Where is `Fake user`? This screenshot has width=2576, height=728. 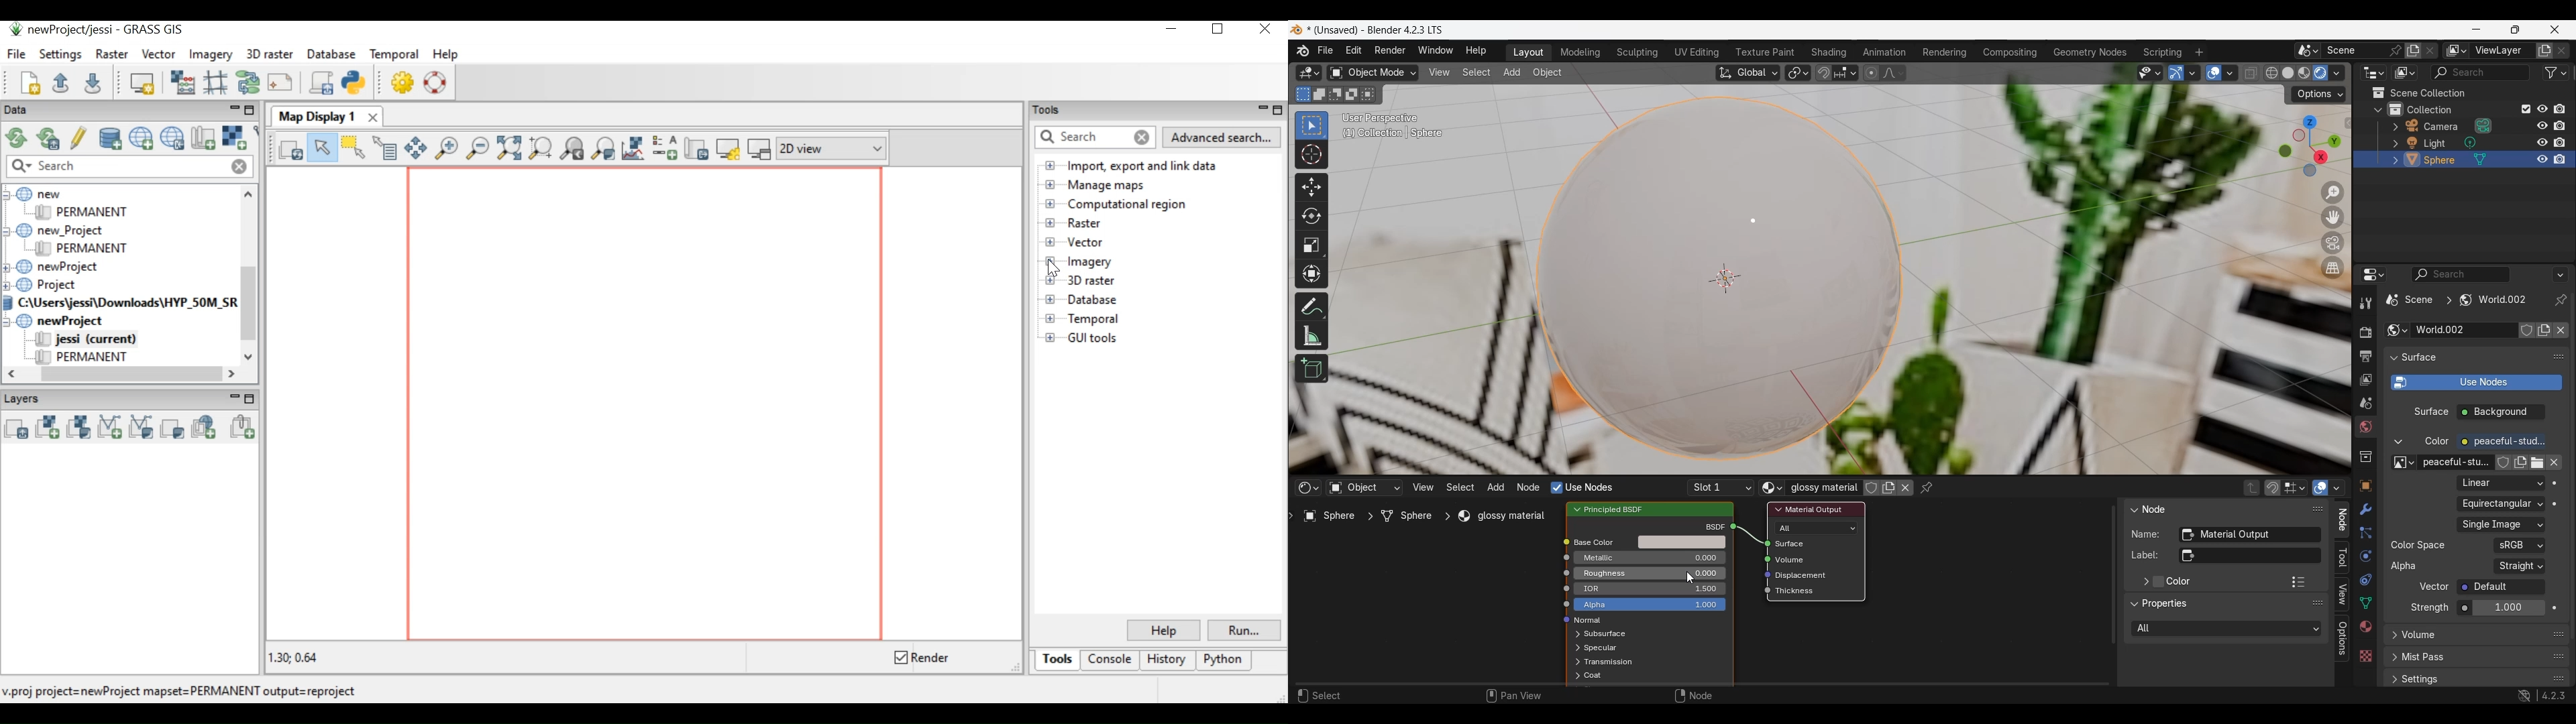
Fake user is located at coordinates (1872, 488).